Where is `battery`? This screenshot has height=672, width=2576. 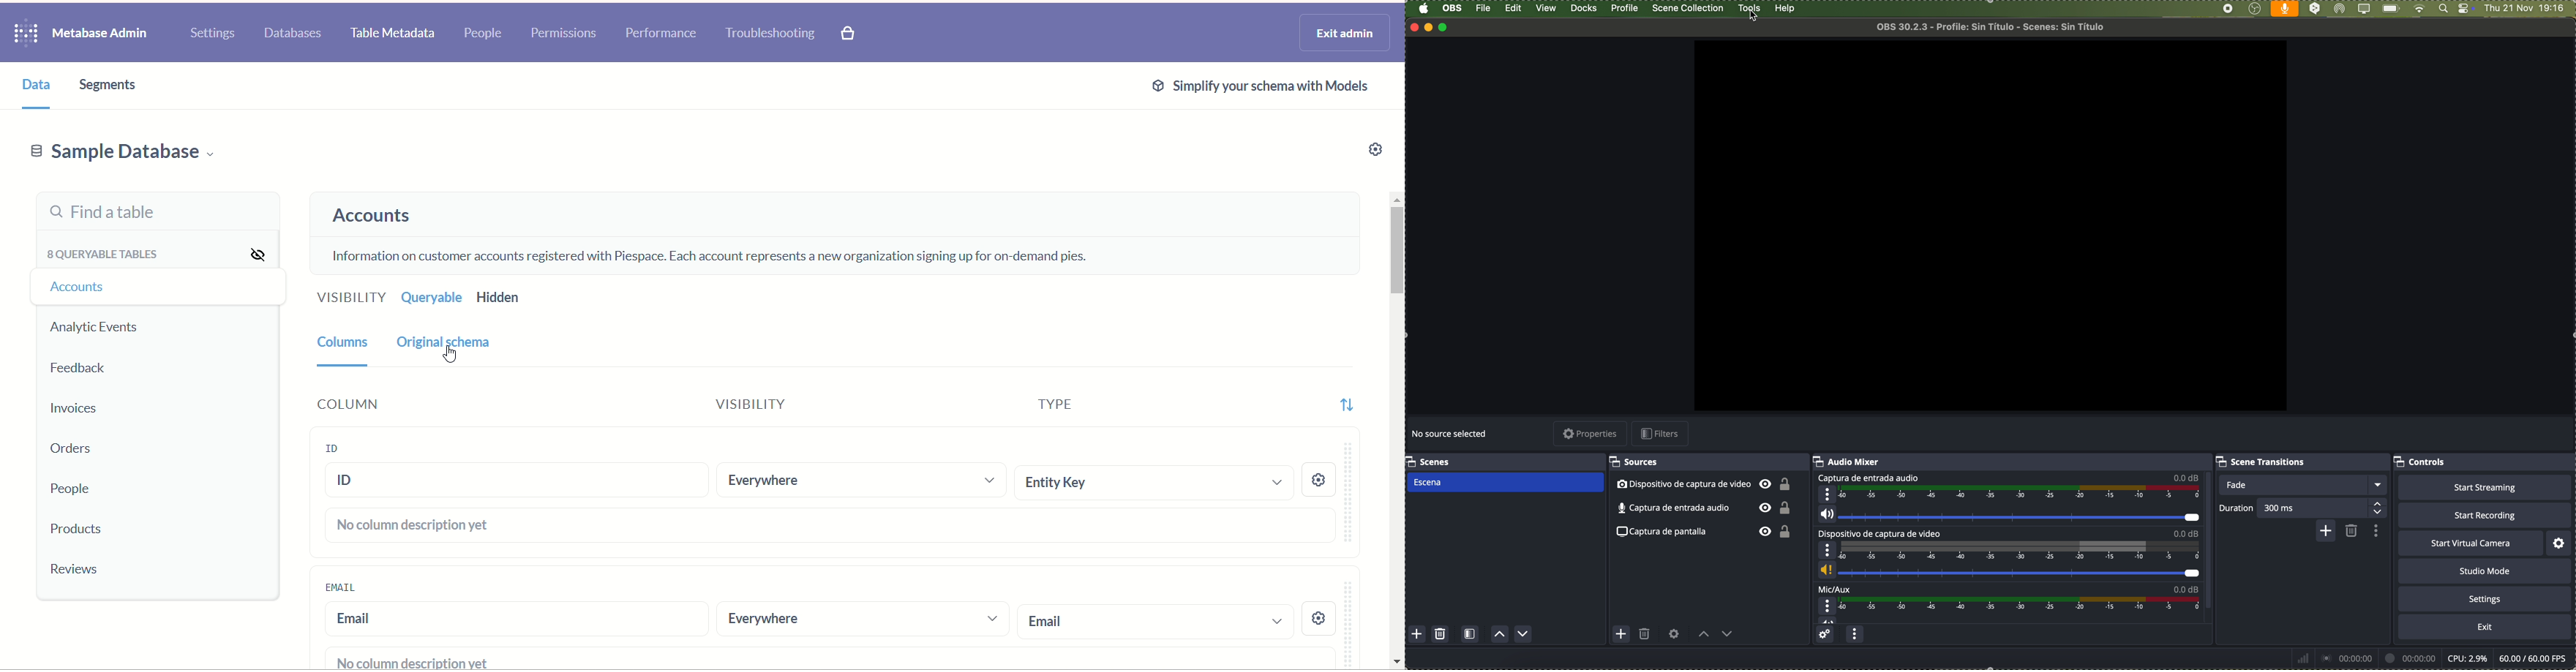 battery is located at coordinates (2390, 9).